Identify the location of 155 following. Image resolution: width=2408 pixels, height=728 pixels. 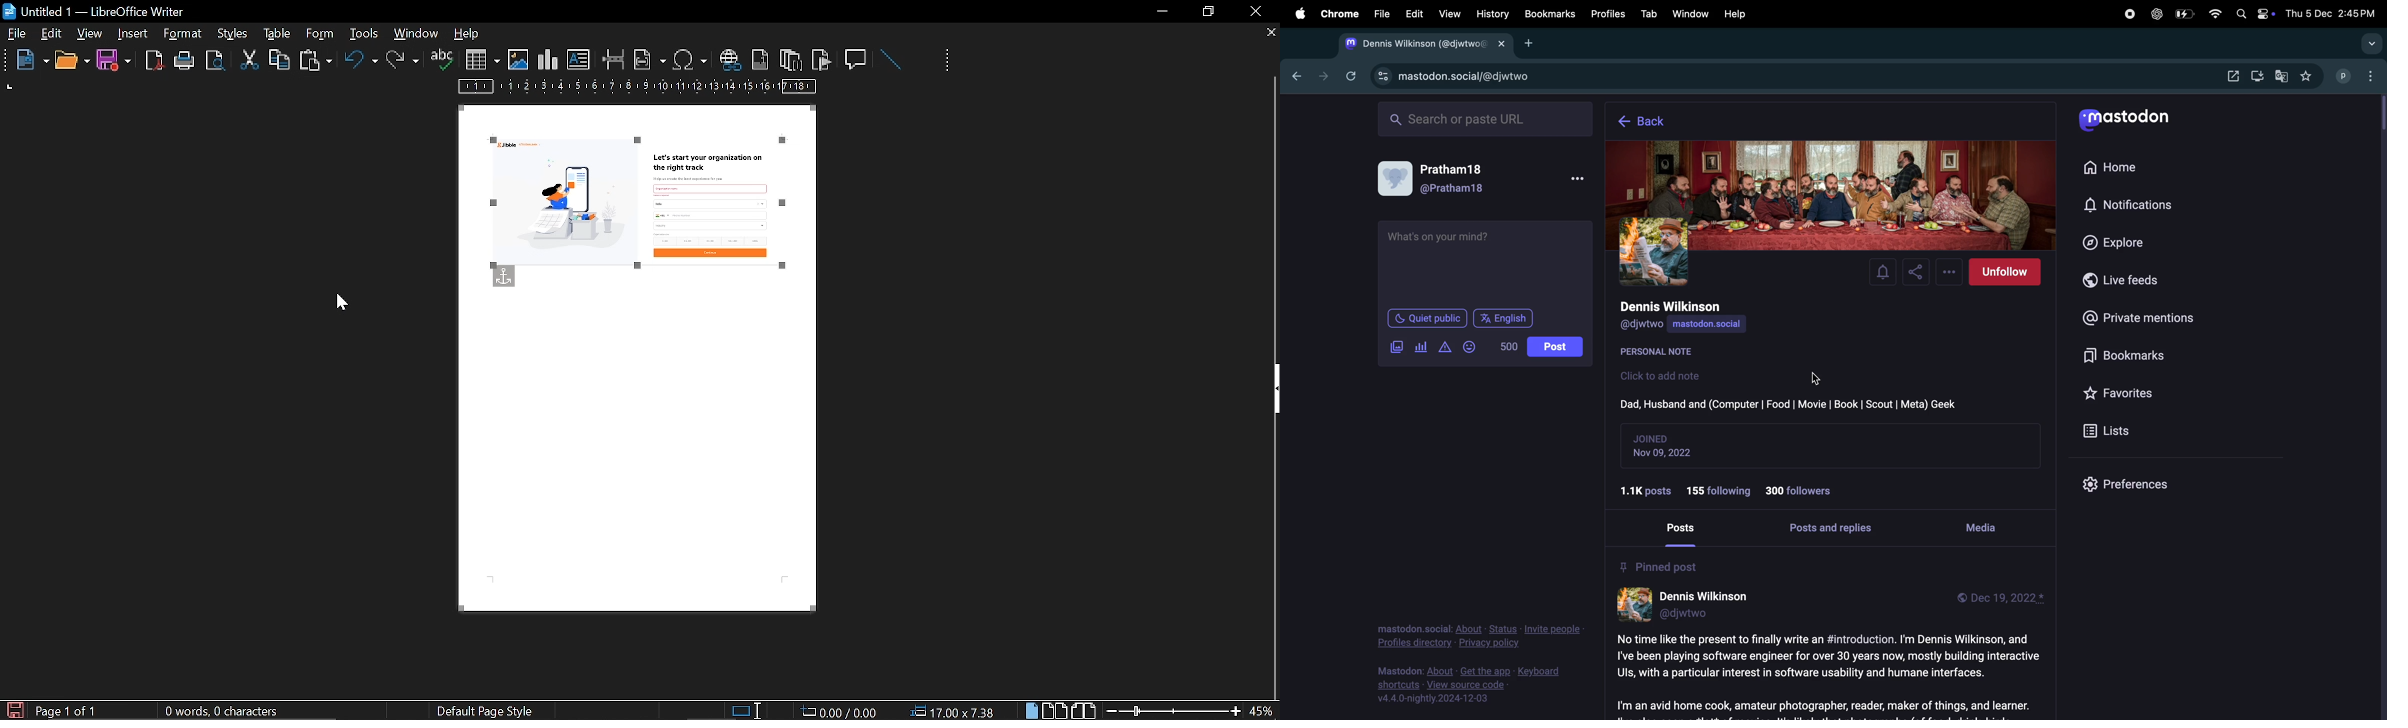
(1721, 488).